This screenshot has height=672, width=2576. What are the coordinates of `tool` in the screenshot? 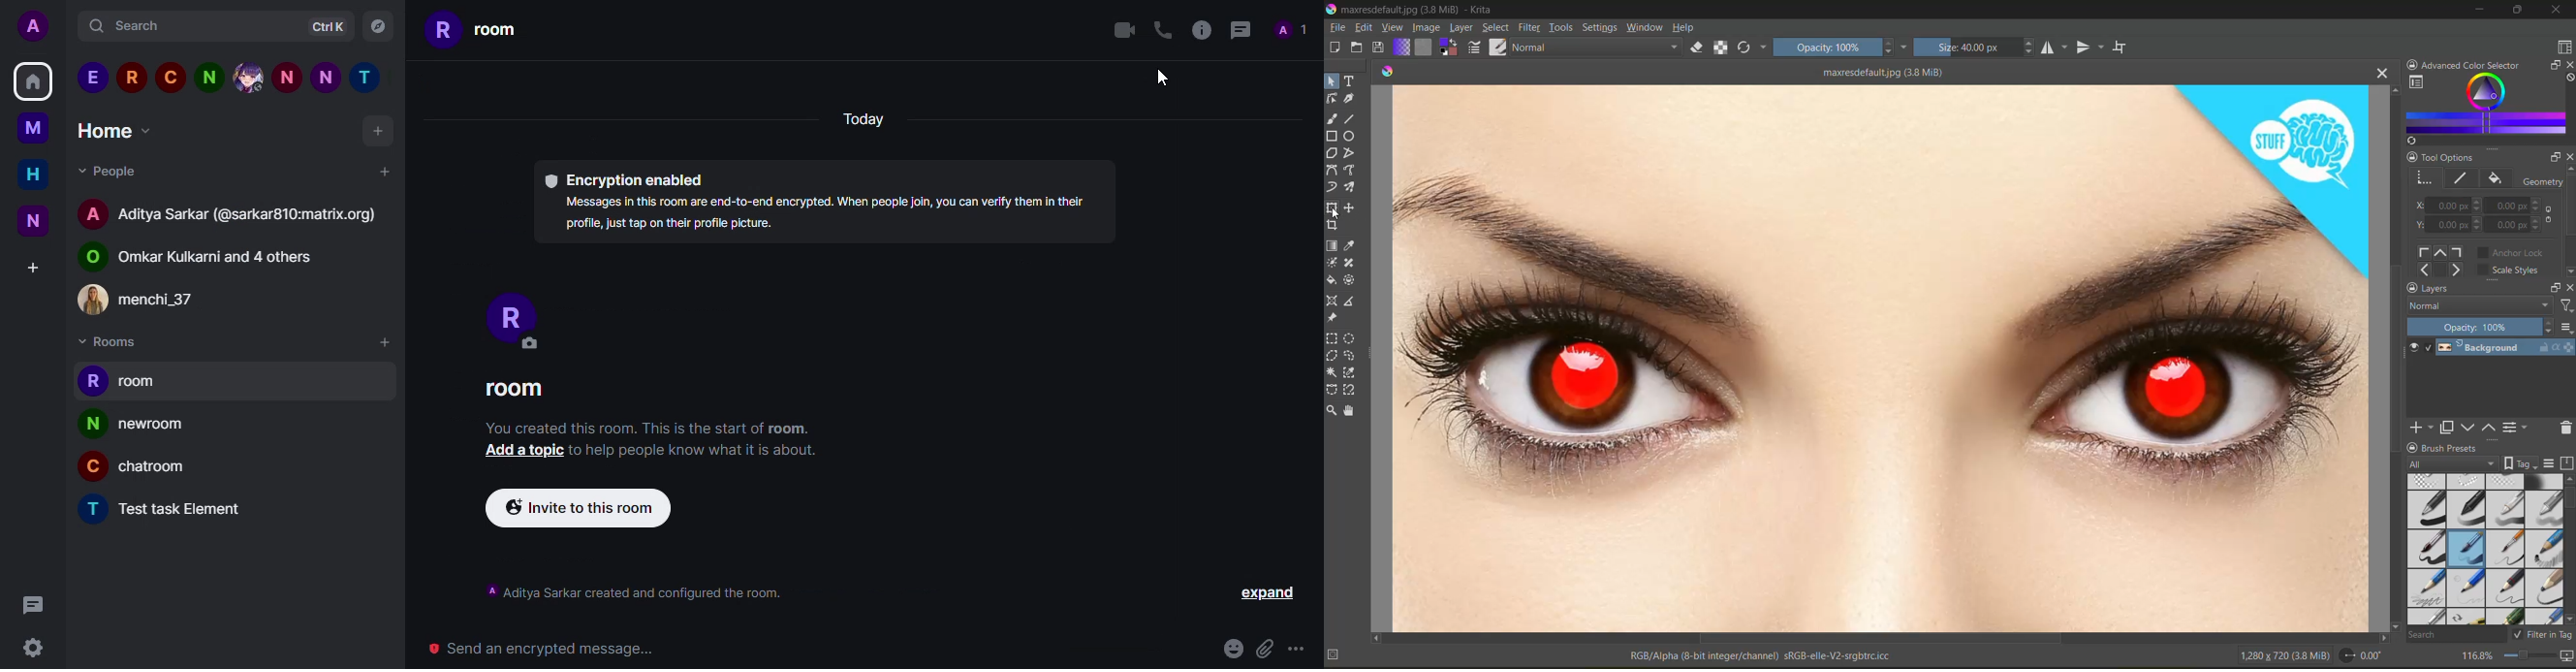 It's located at (1353, 118).